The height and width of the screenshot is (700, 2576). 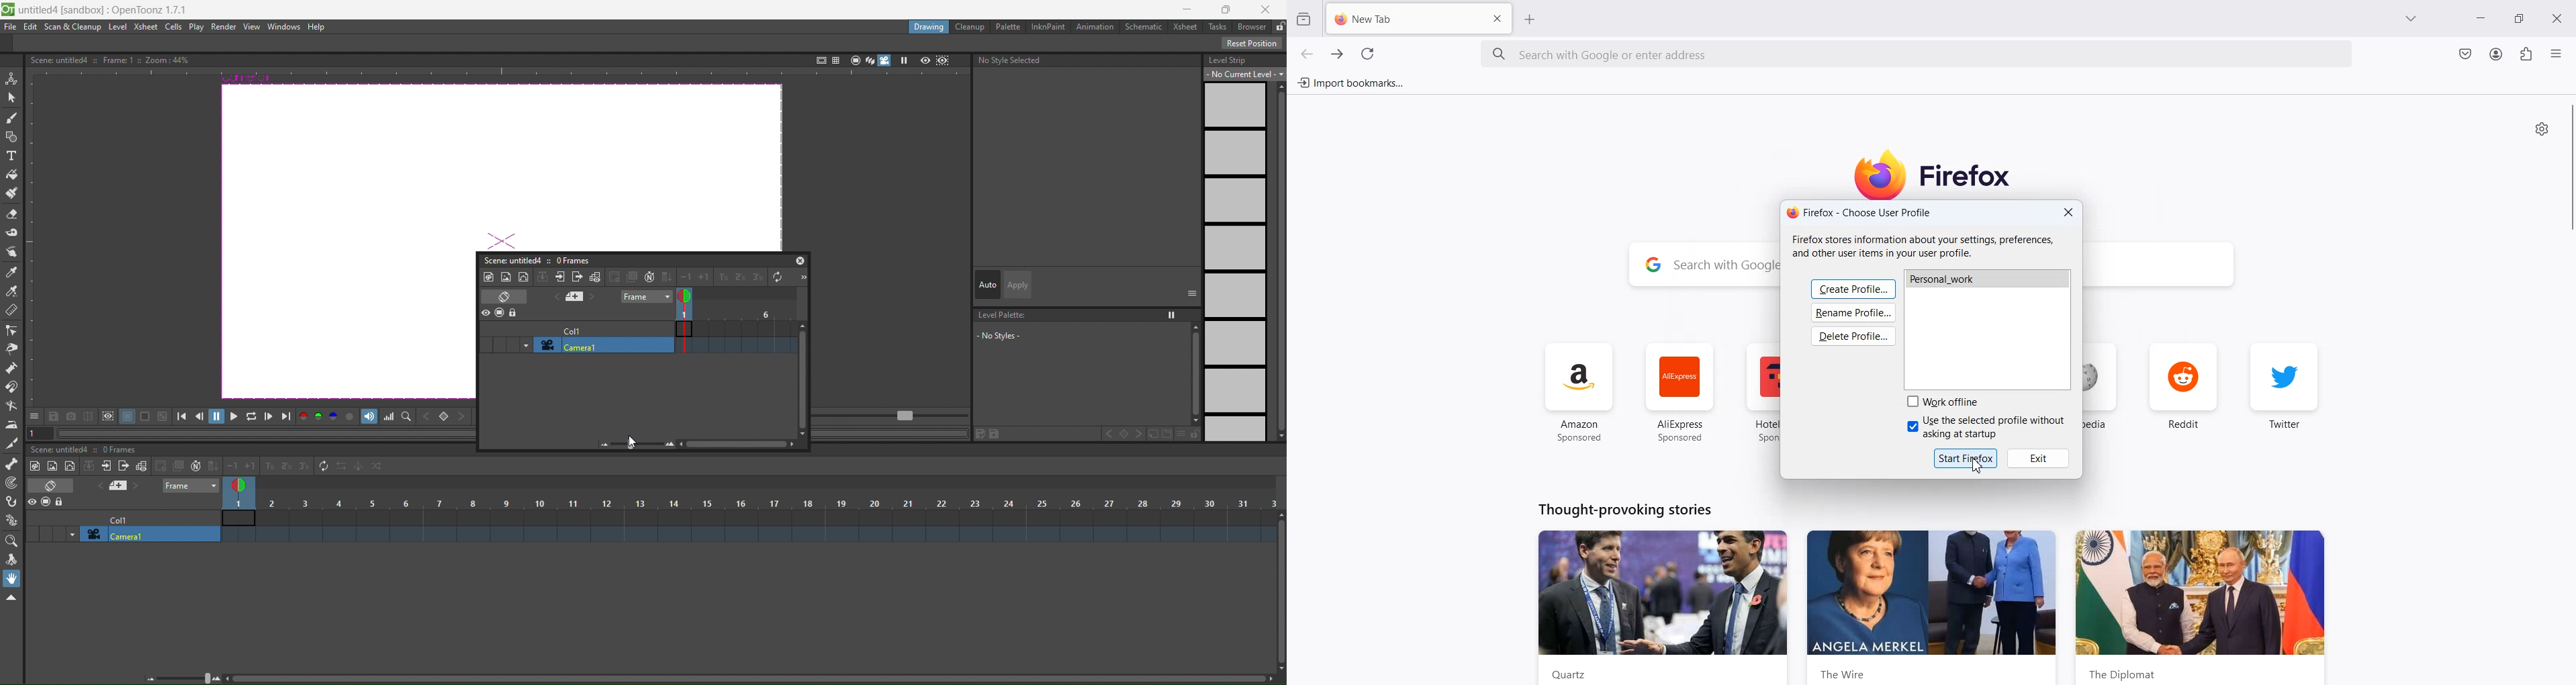 What do you see at coordinates (2526, 54) in the screenshot?
I see `Extensions` at bounding box center [2526, 54].